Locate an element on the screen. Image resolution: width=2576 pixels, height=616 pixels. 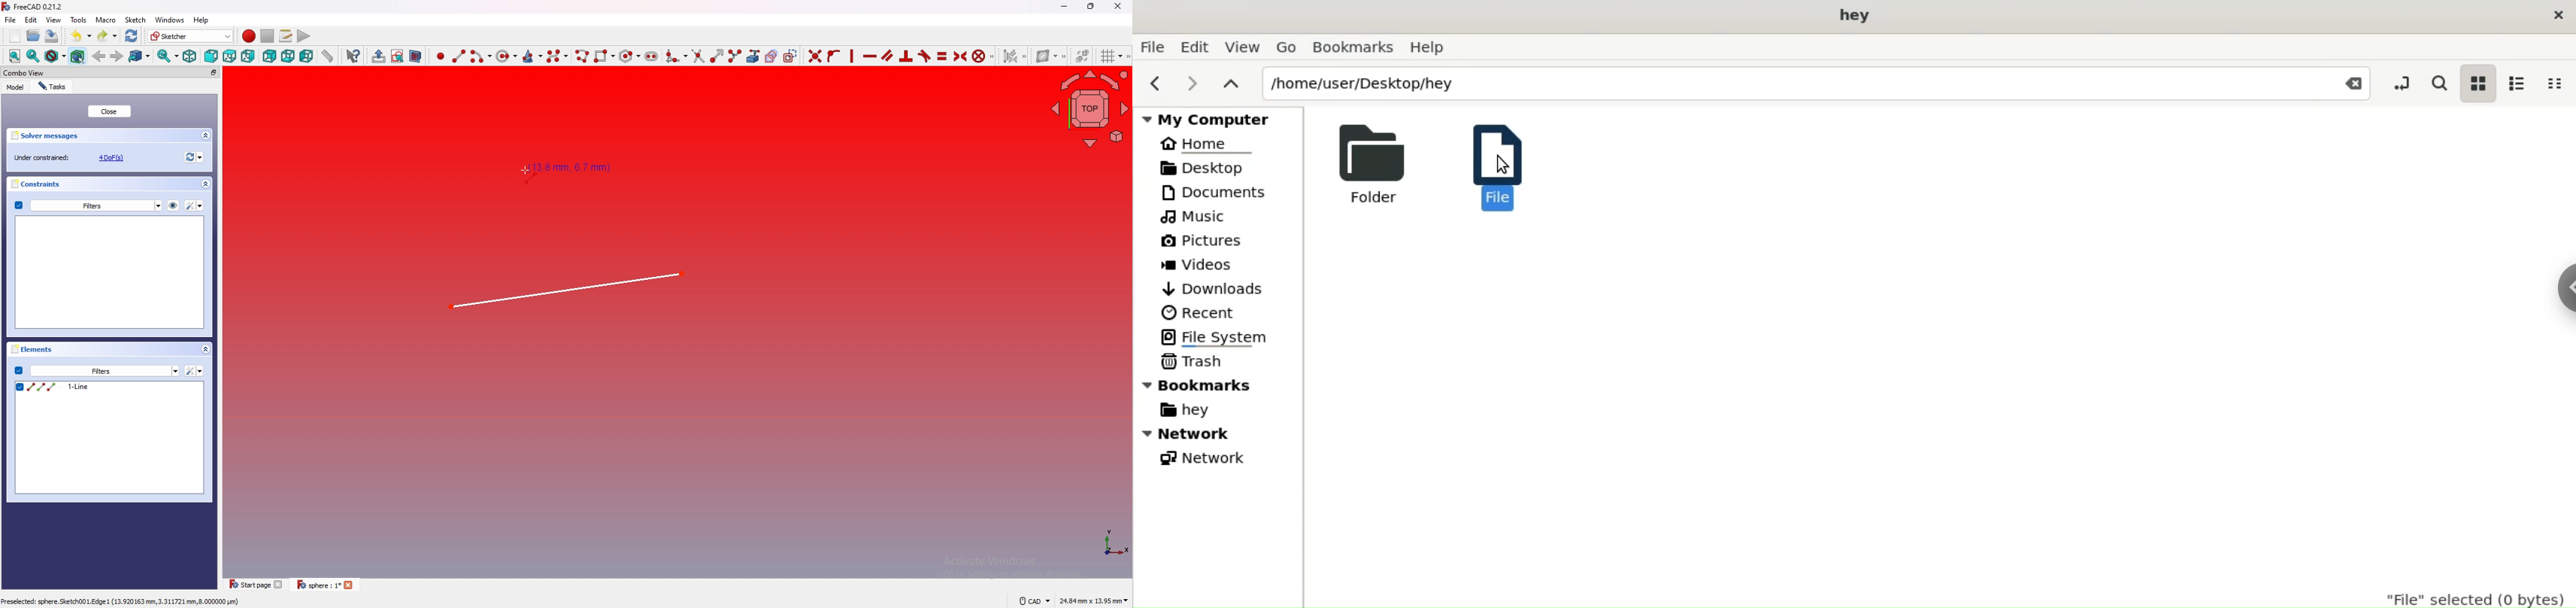
Edit is located at coordinates (31, 21).